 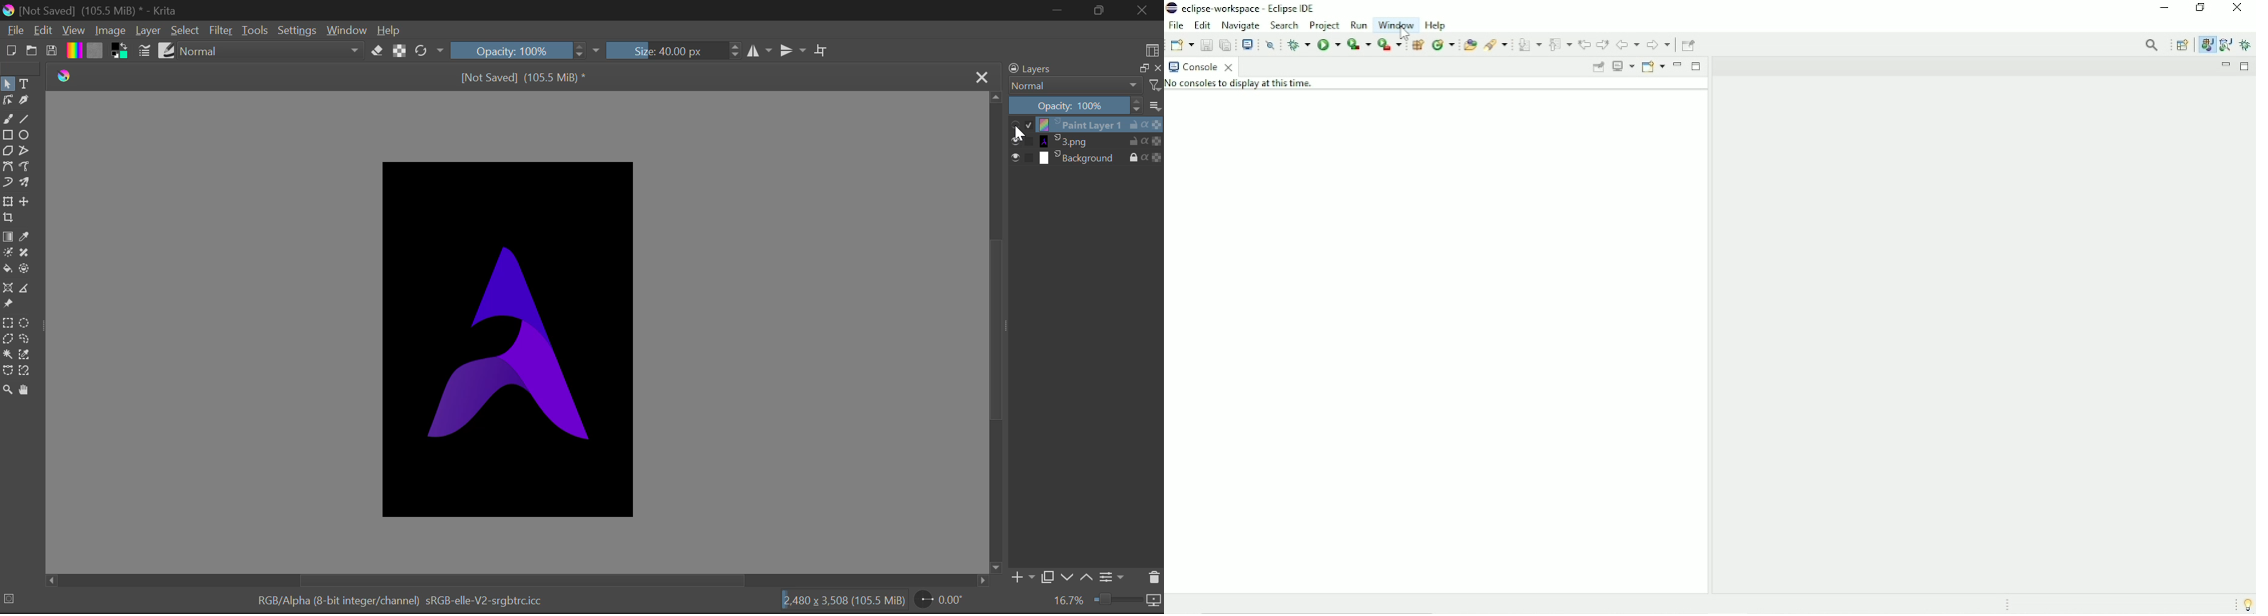 I want to click on Opacity 100%, so click(x=1069, y=106).